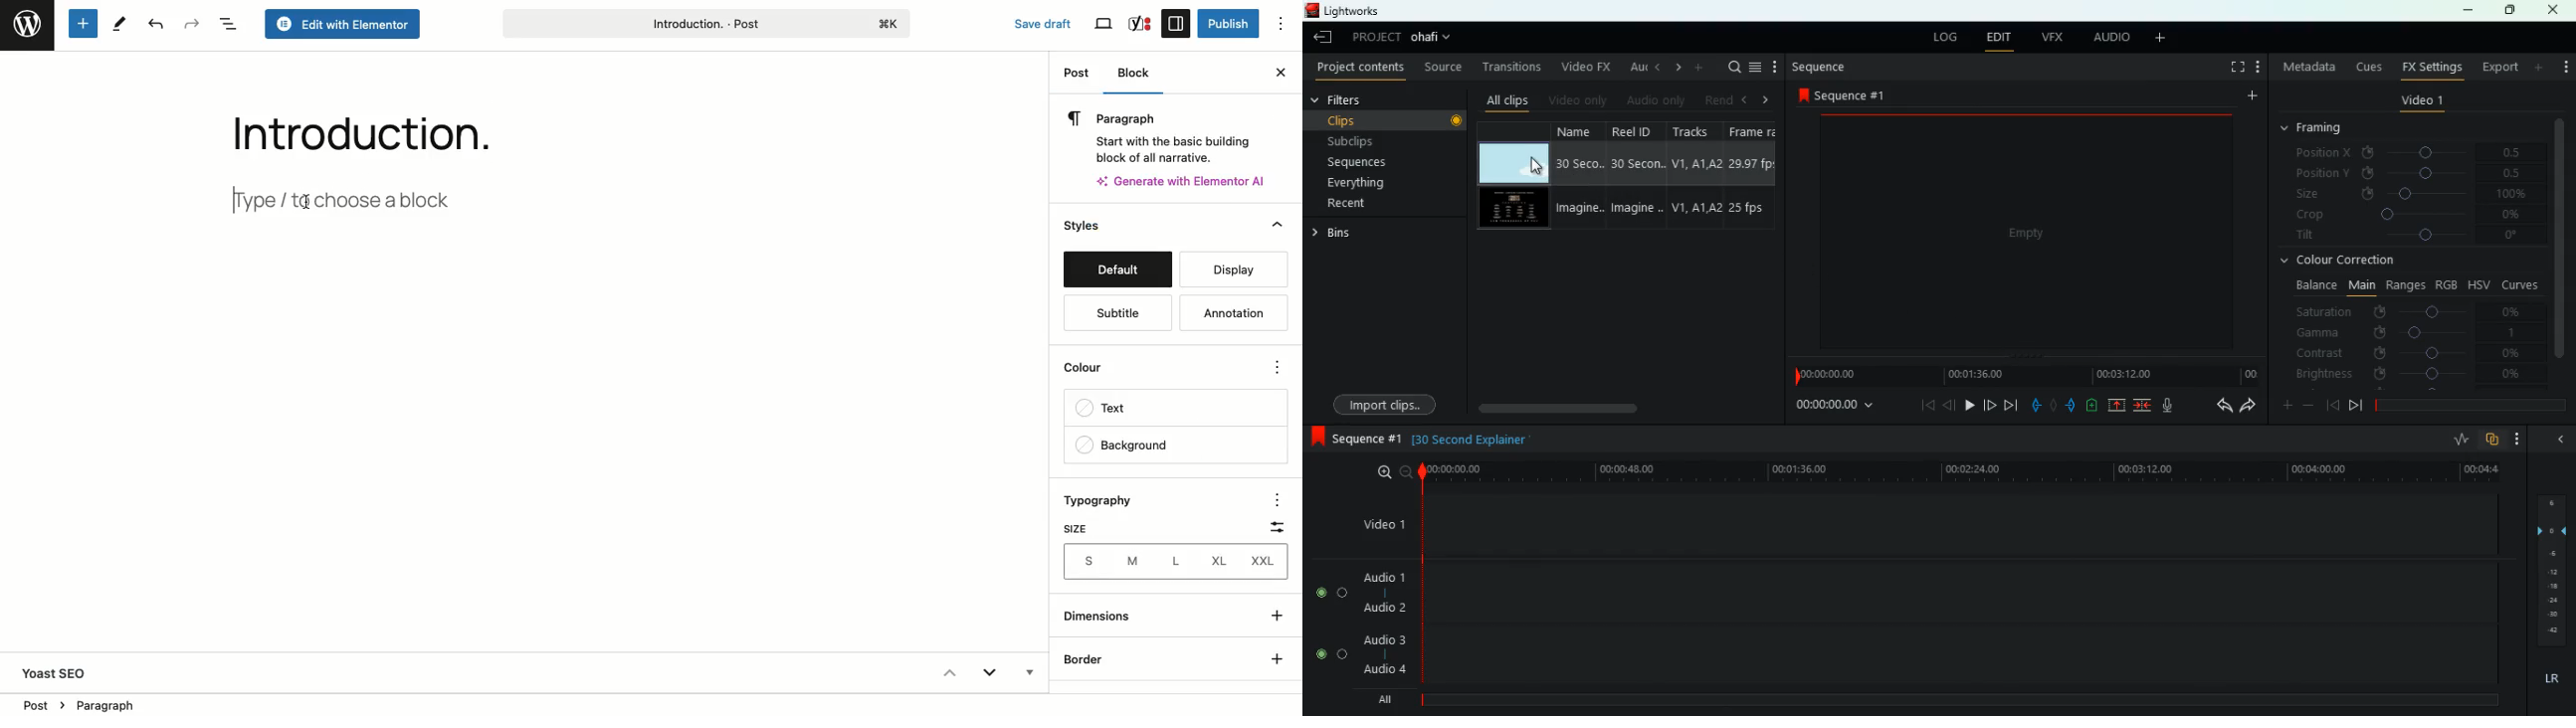 This screenshot has width=2576, height=728. Describe the element at coordinates (2323, 128) in the screenshot. I see `framing` at that location.